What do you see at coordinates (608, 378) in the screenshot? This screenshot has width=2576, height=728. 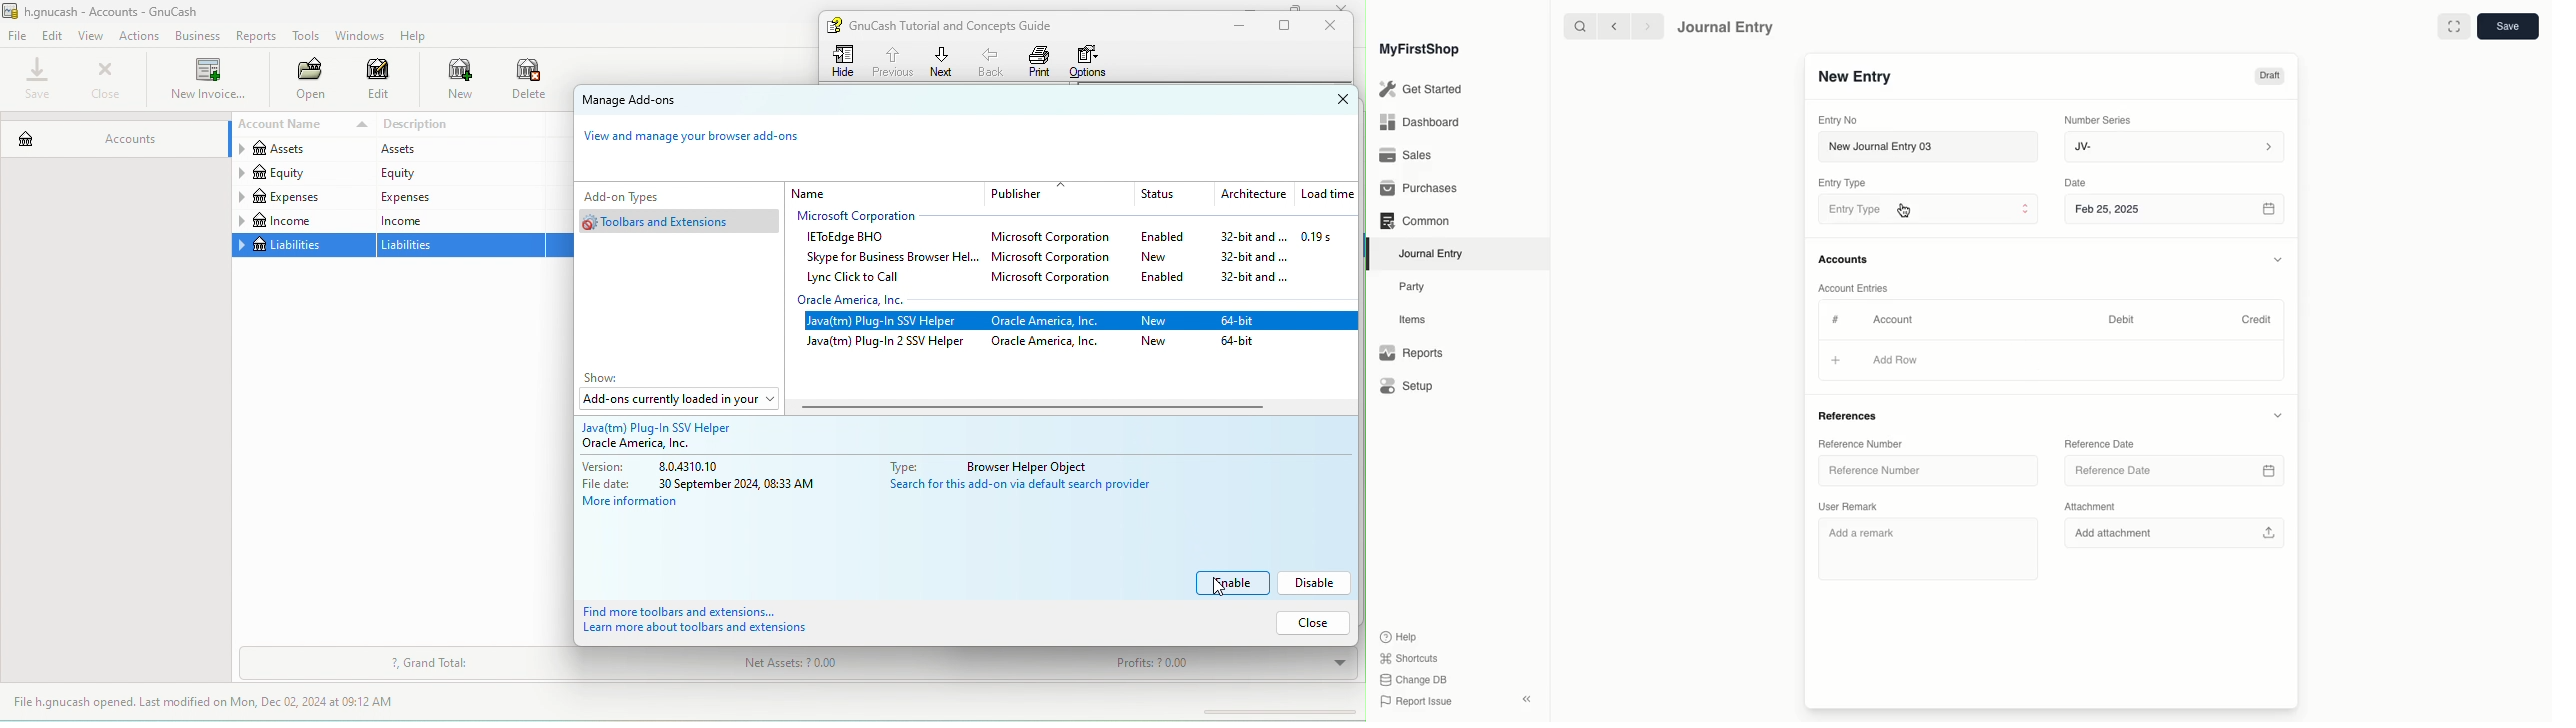 I see `show` at bounding box center [608, 378].